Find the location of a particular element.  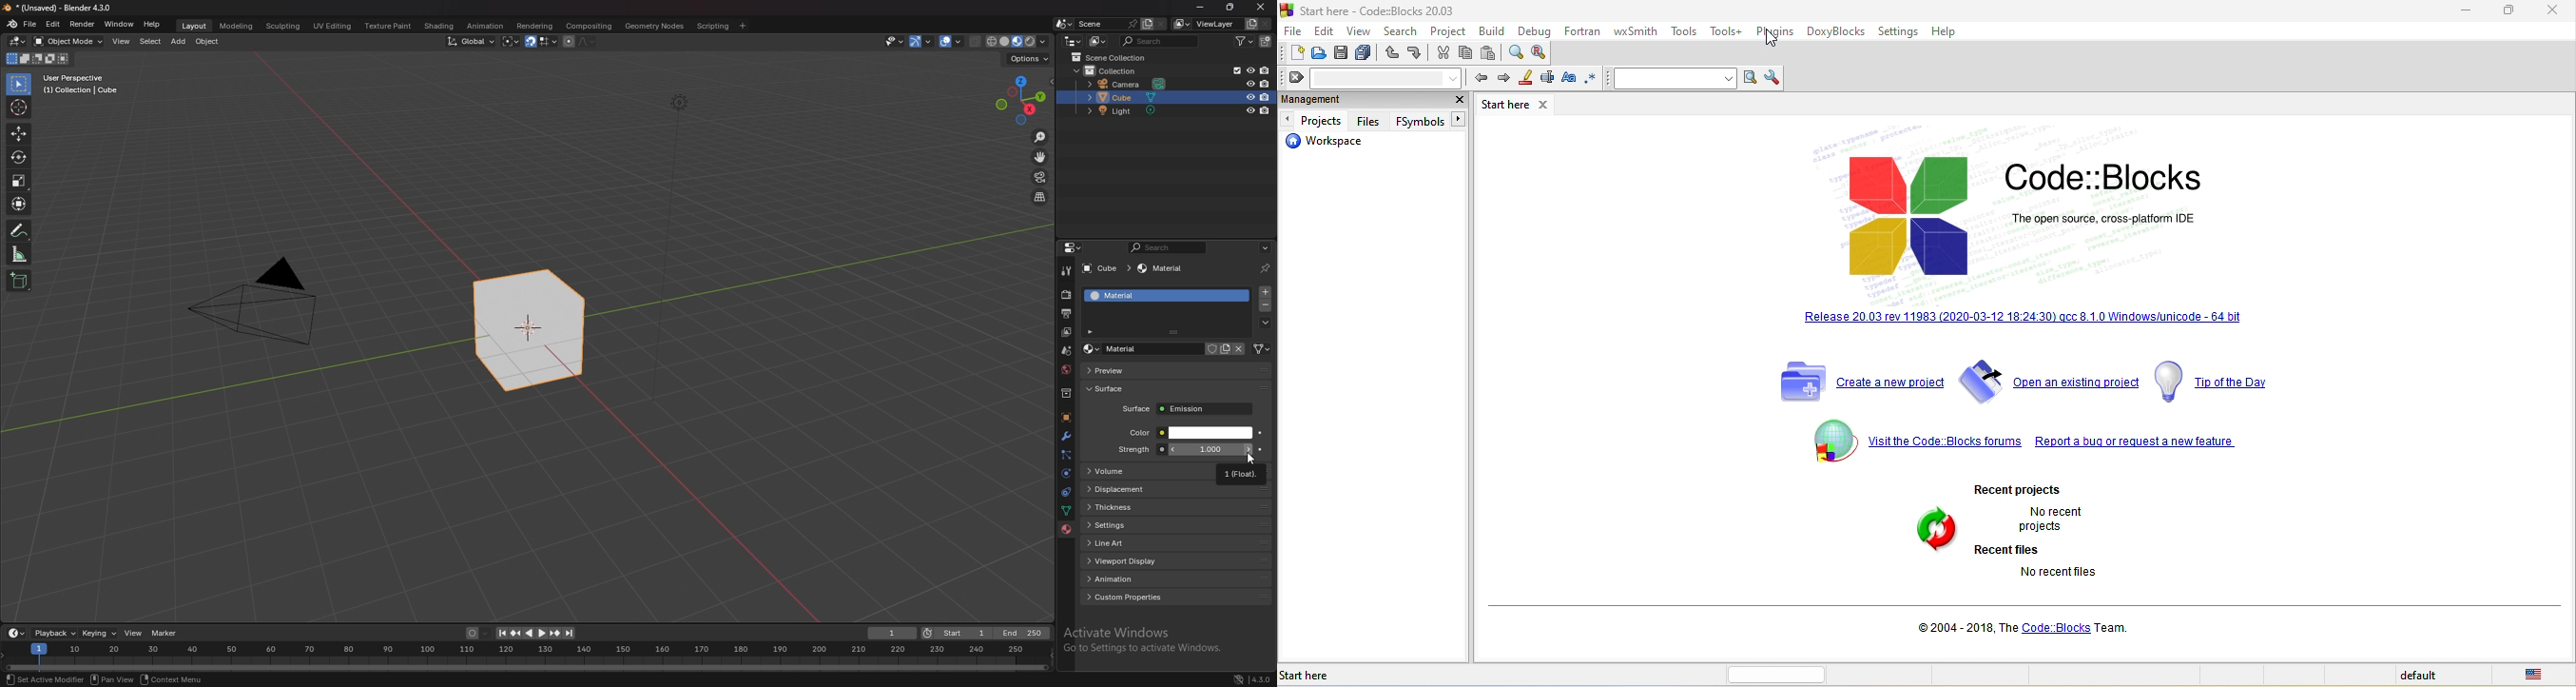

editor type is located at coordinates (16, 633).